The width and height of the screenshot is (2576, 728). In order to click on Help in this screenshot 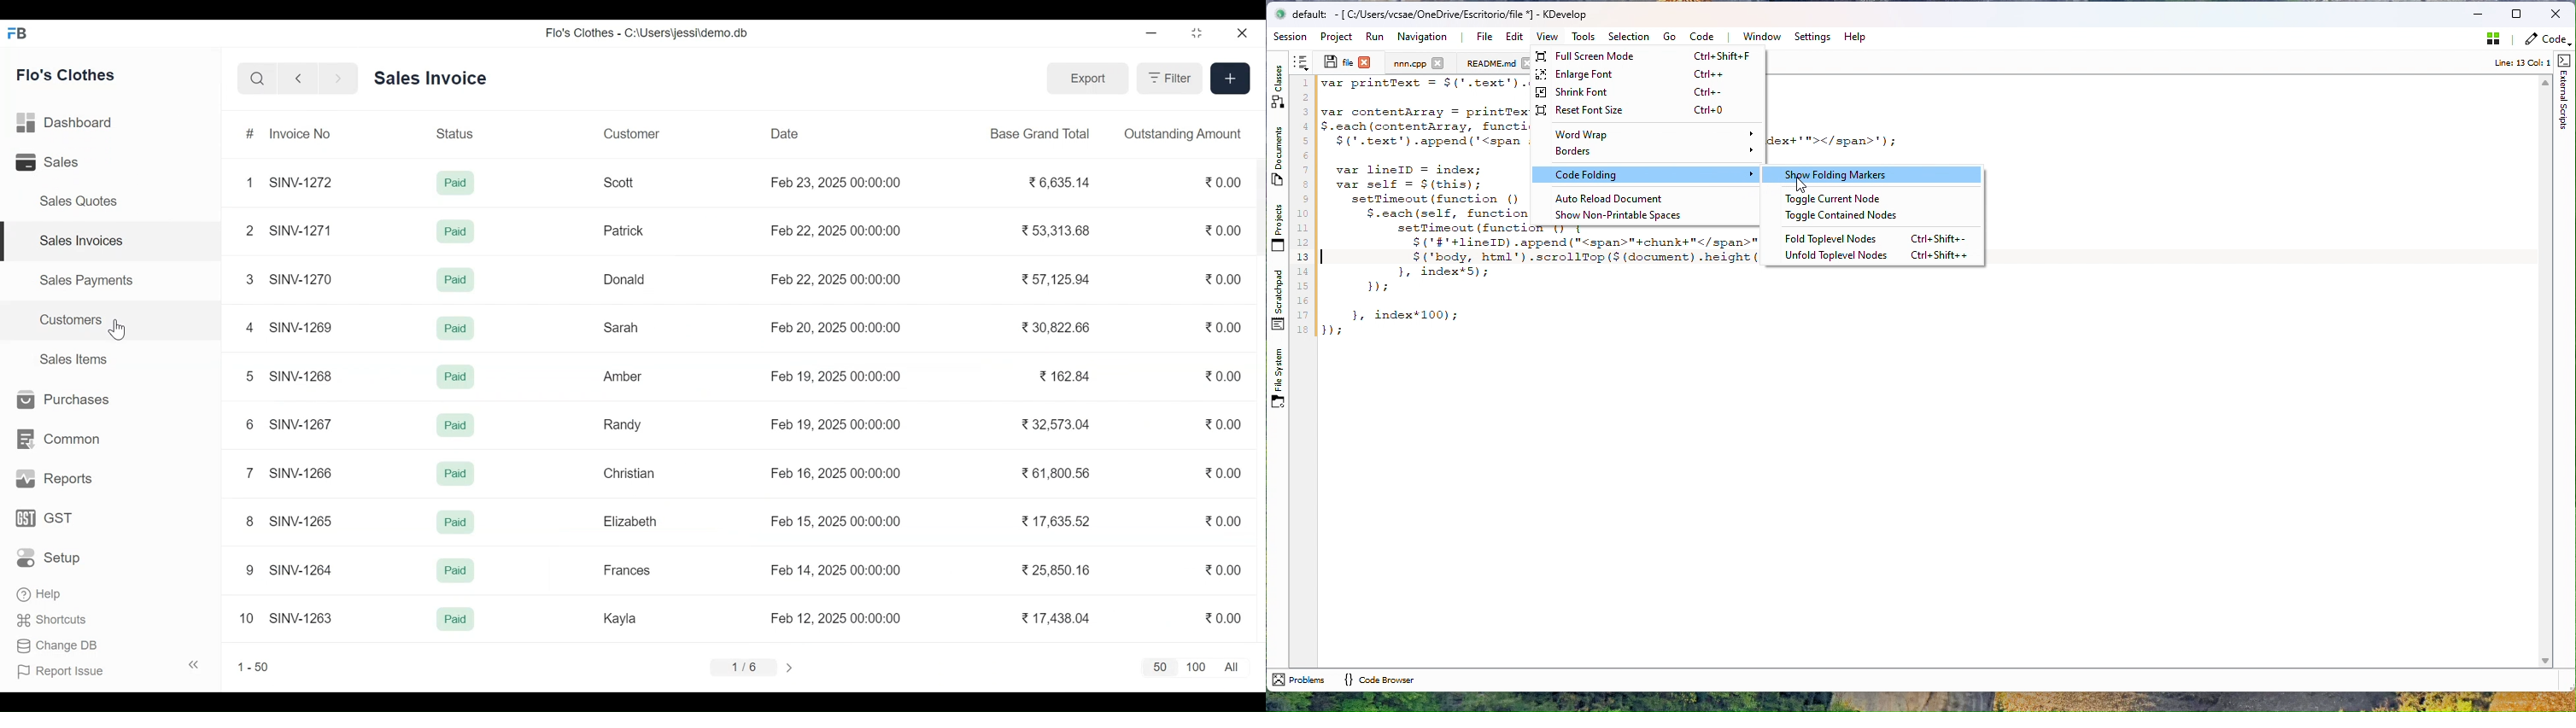, I will do `click(41, 592)`.